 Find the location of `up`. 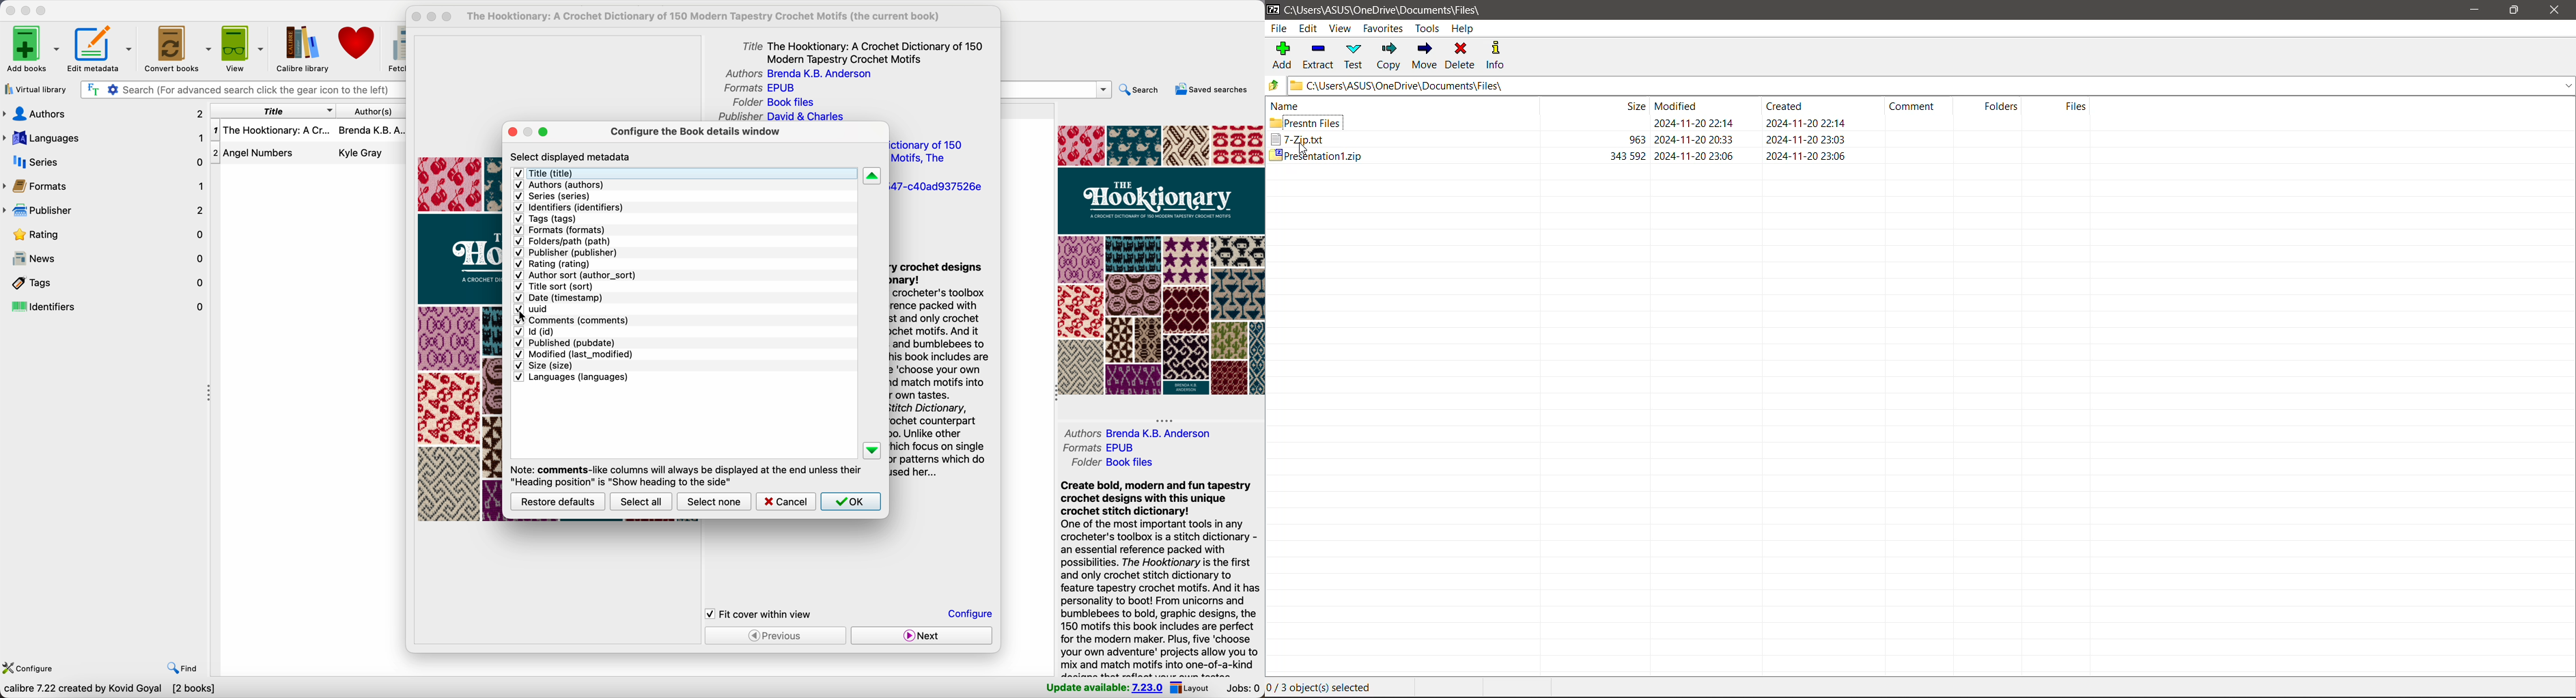

up is located at coordinates (872, 177).